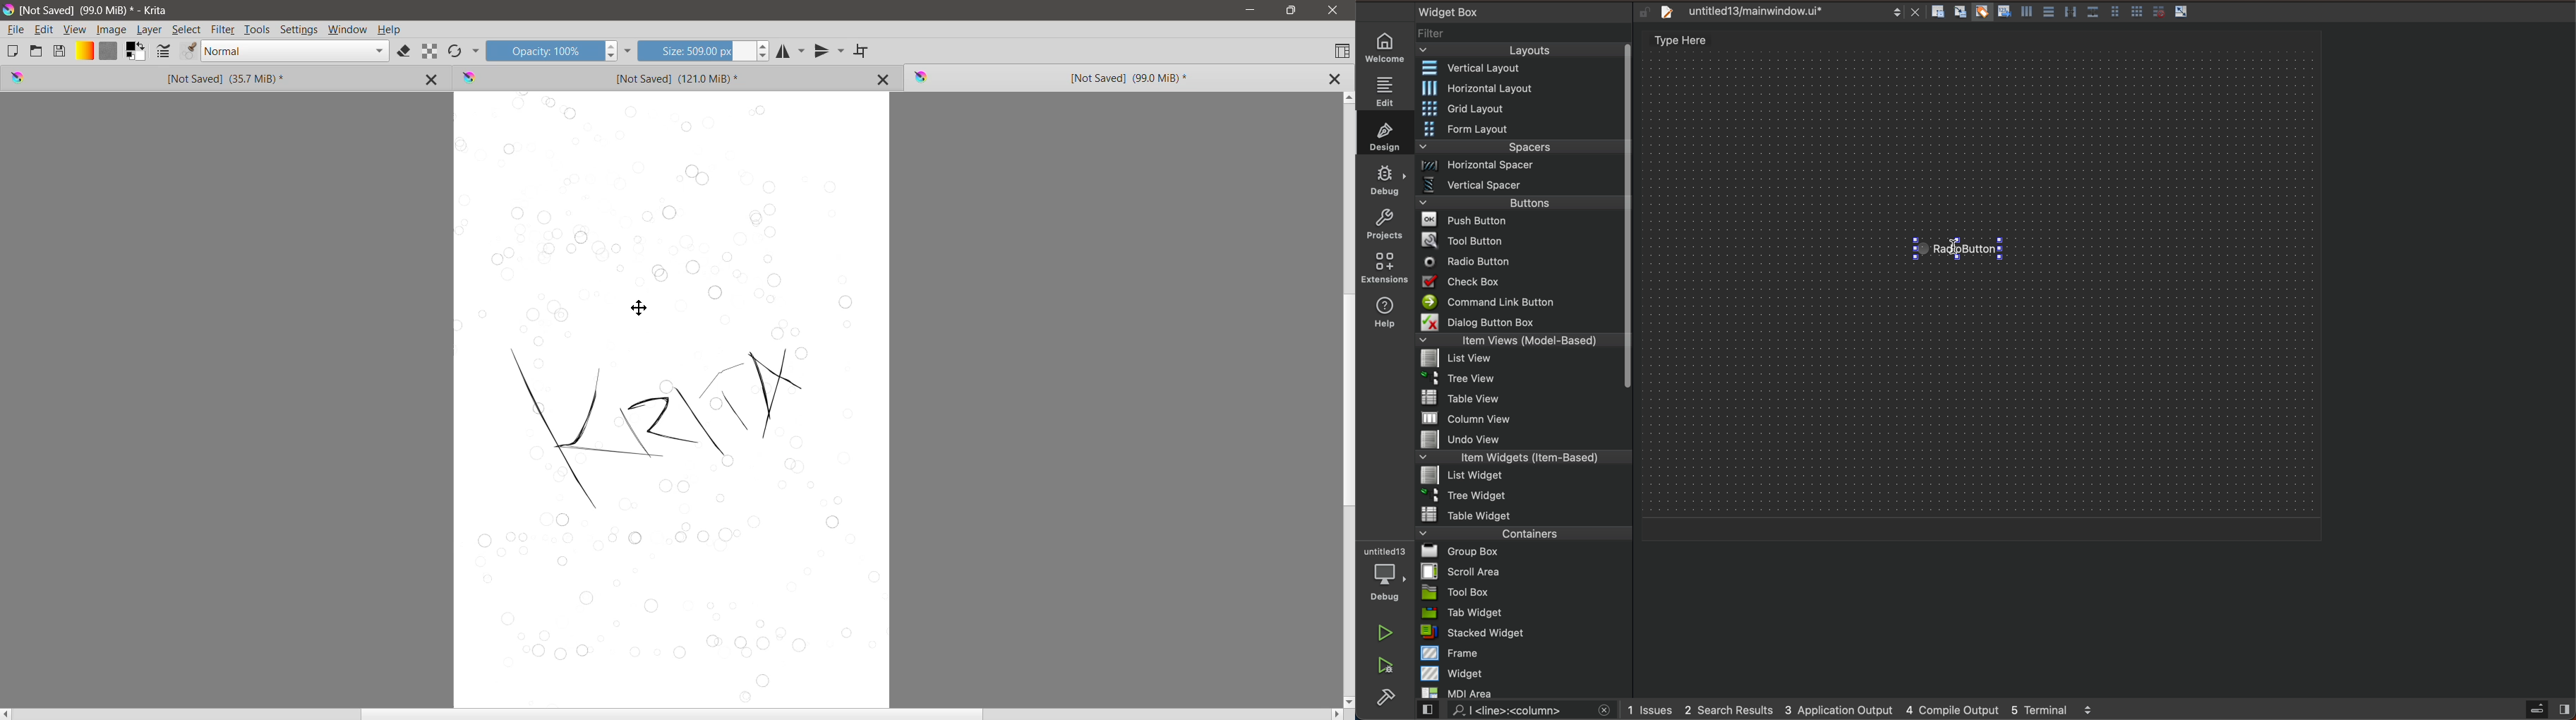 The height and width of the screenshot is (728, 2576). What do you see at coordinates (180, 78) in the screenshot?
I see `Unsaved Image Tab 1` at bounding box center [180, 78].